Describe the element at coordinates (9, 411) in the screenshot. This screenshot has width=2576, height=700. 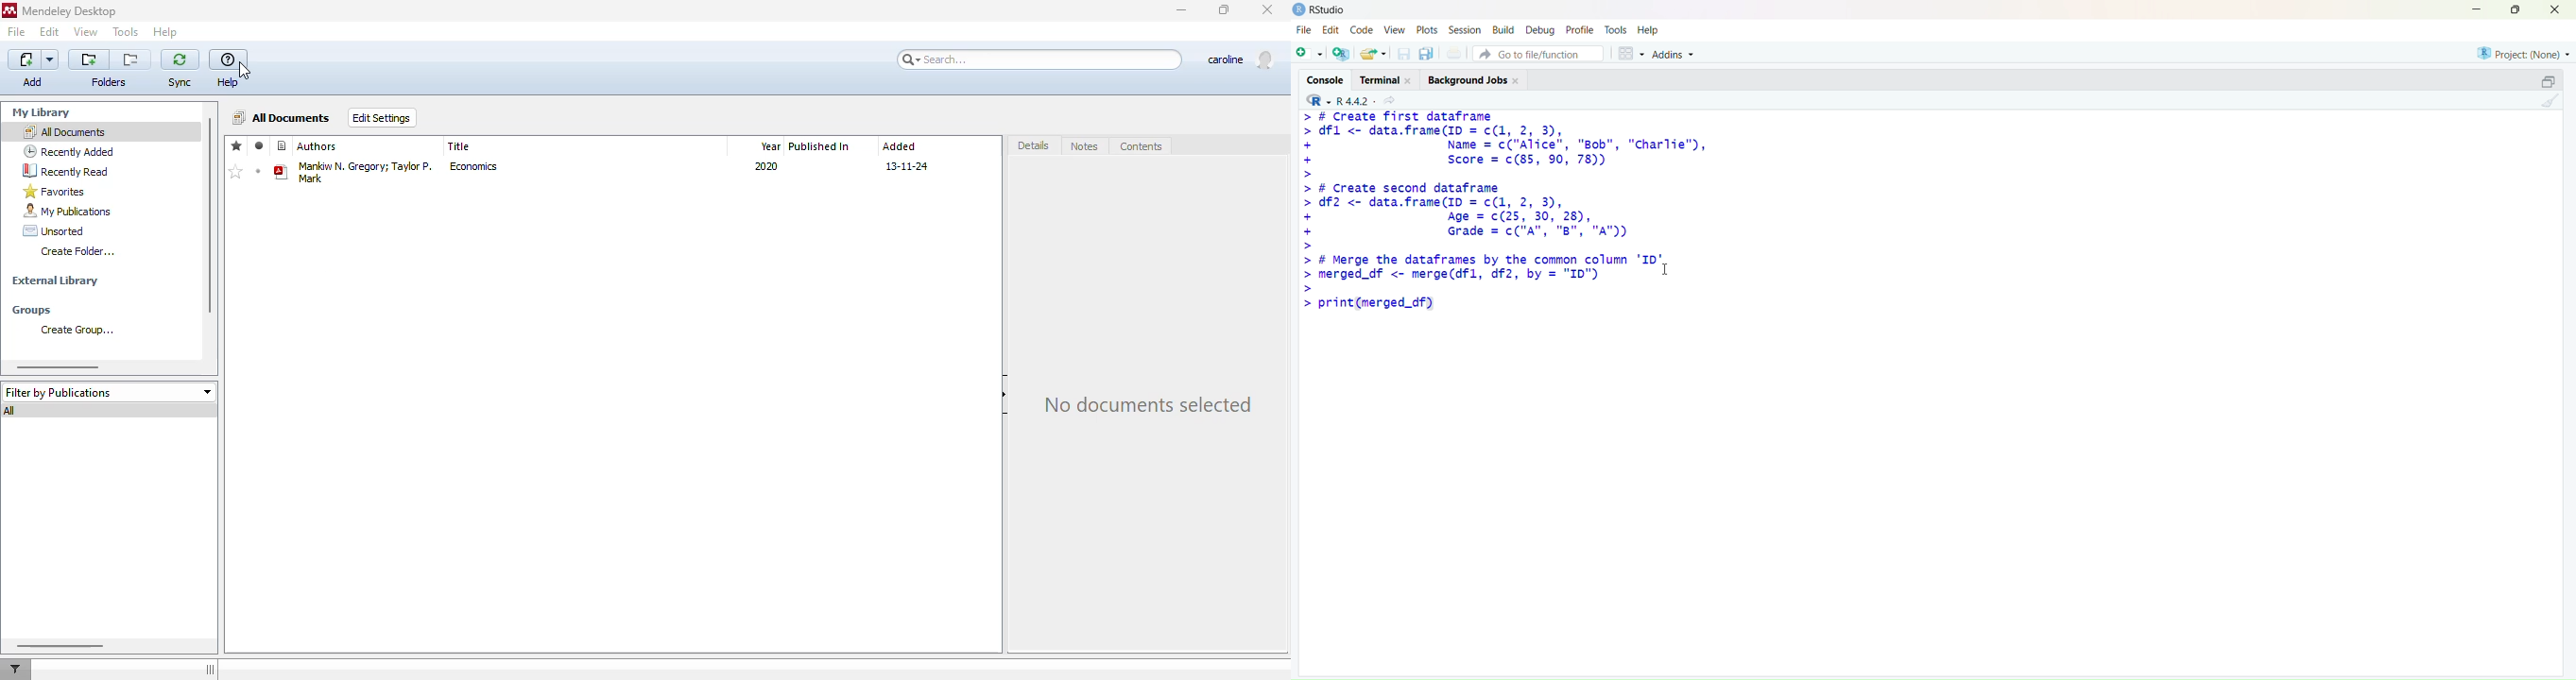
I see `all` at that location.